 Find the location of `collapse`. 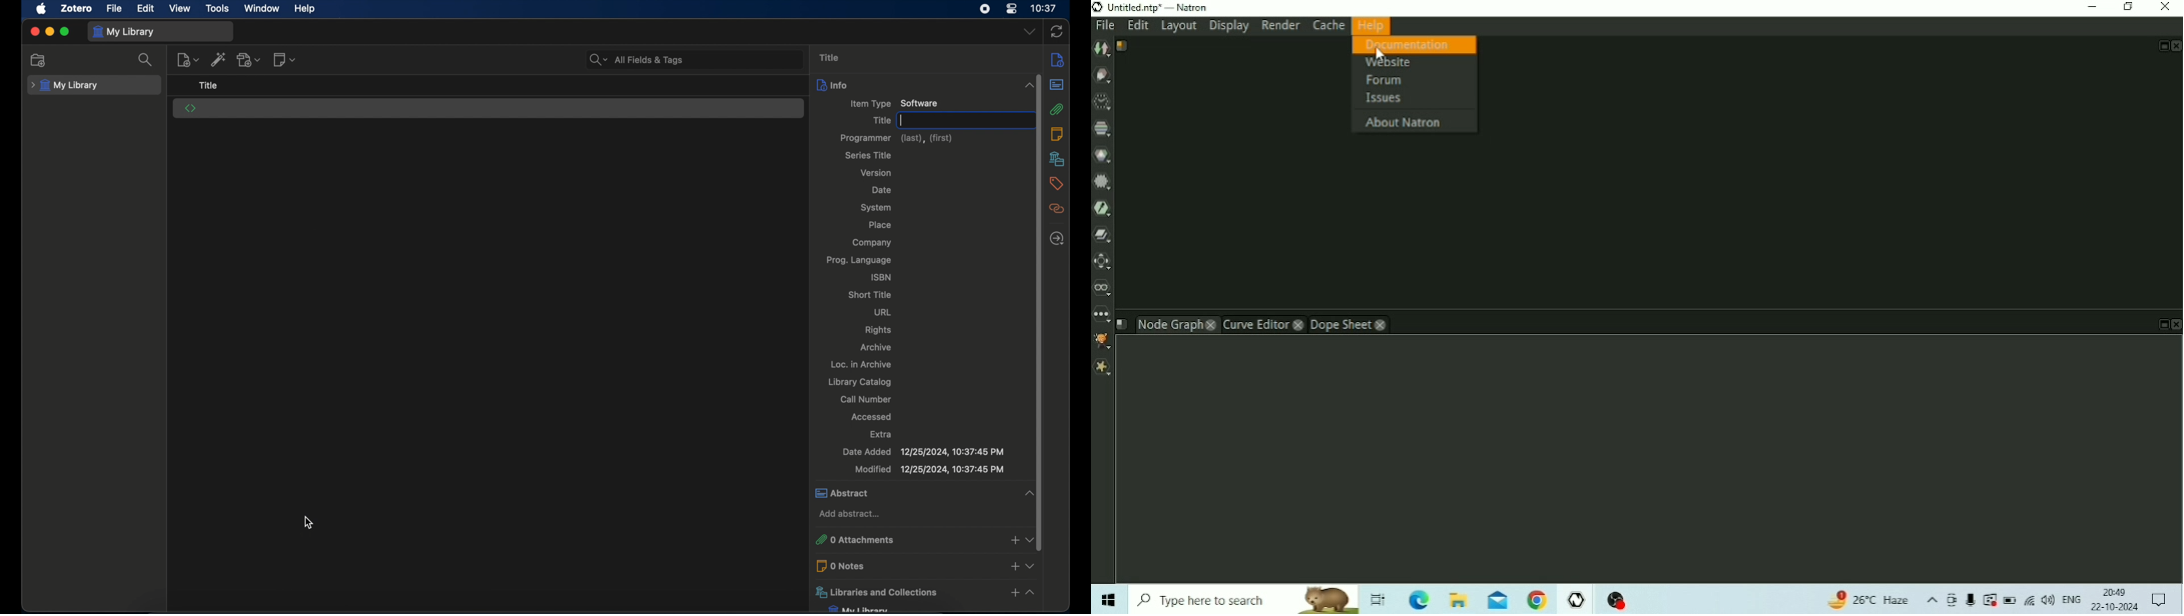

collapse is located at coordinates (1032, 594).